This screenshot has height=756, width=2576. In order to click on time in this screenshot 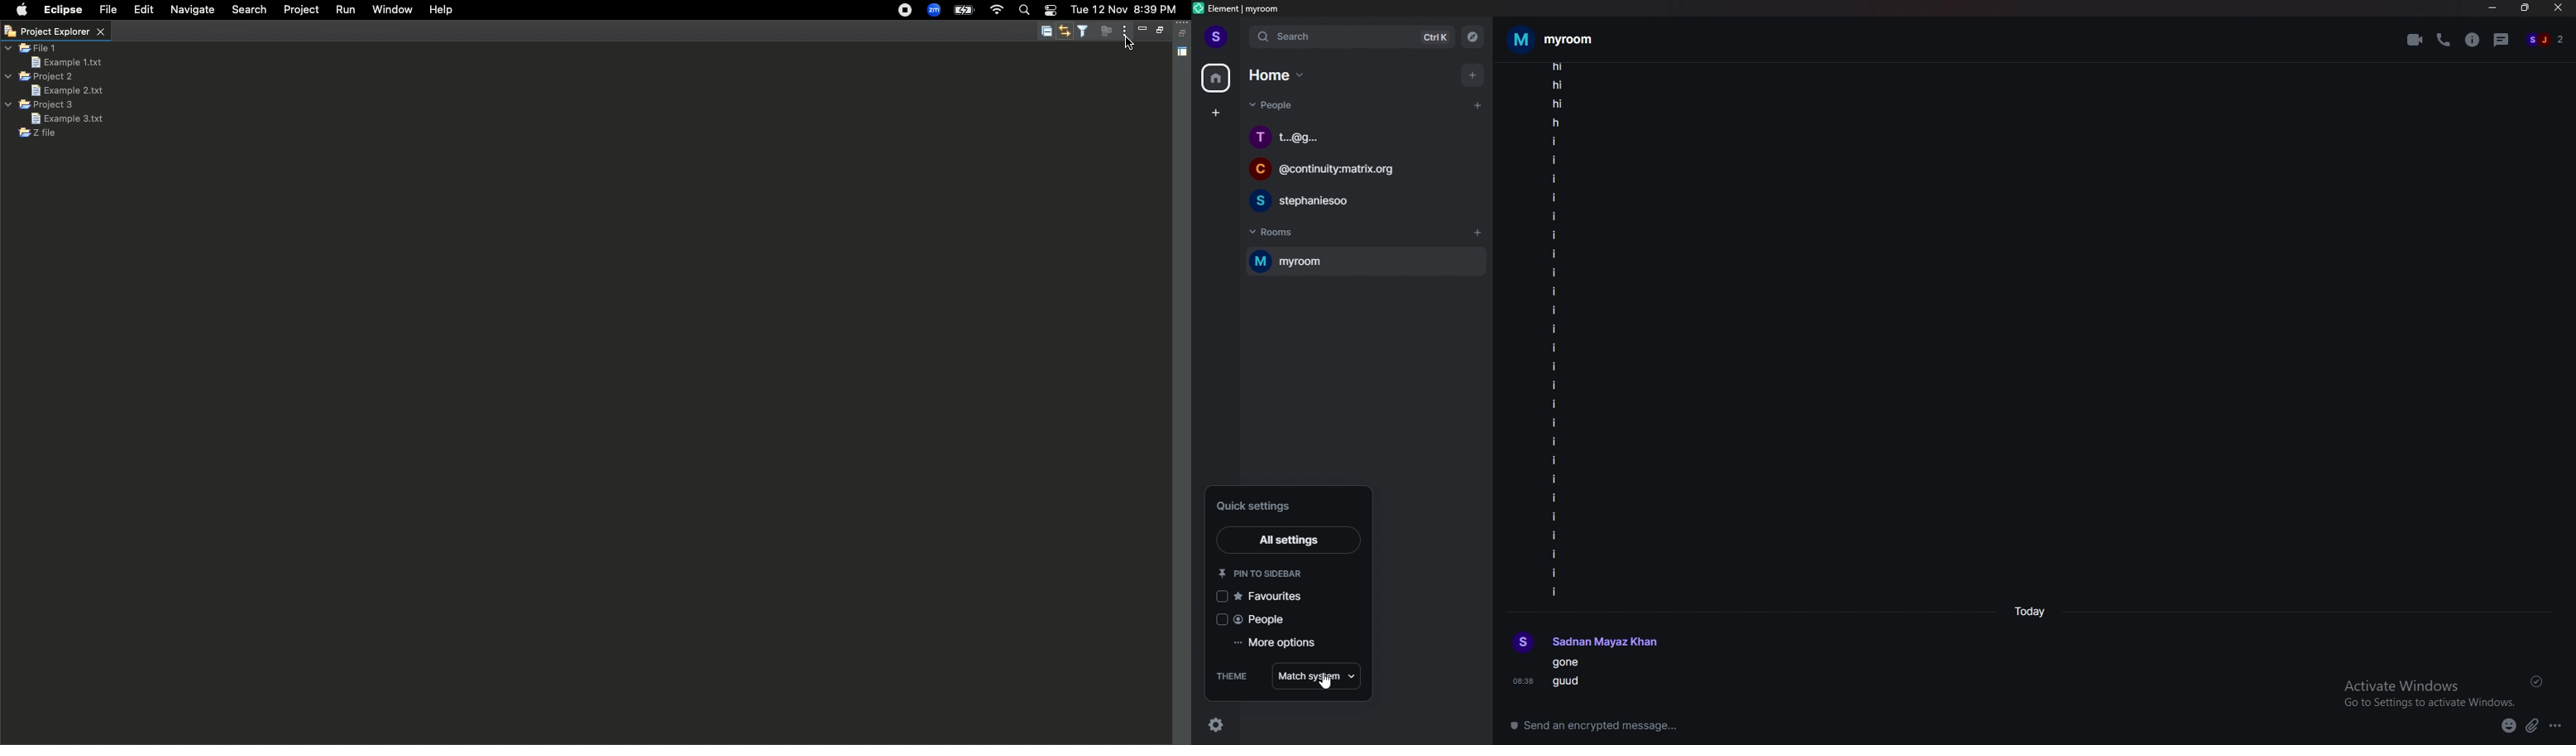, I will do `click(2033, 611)`.